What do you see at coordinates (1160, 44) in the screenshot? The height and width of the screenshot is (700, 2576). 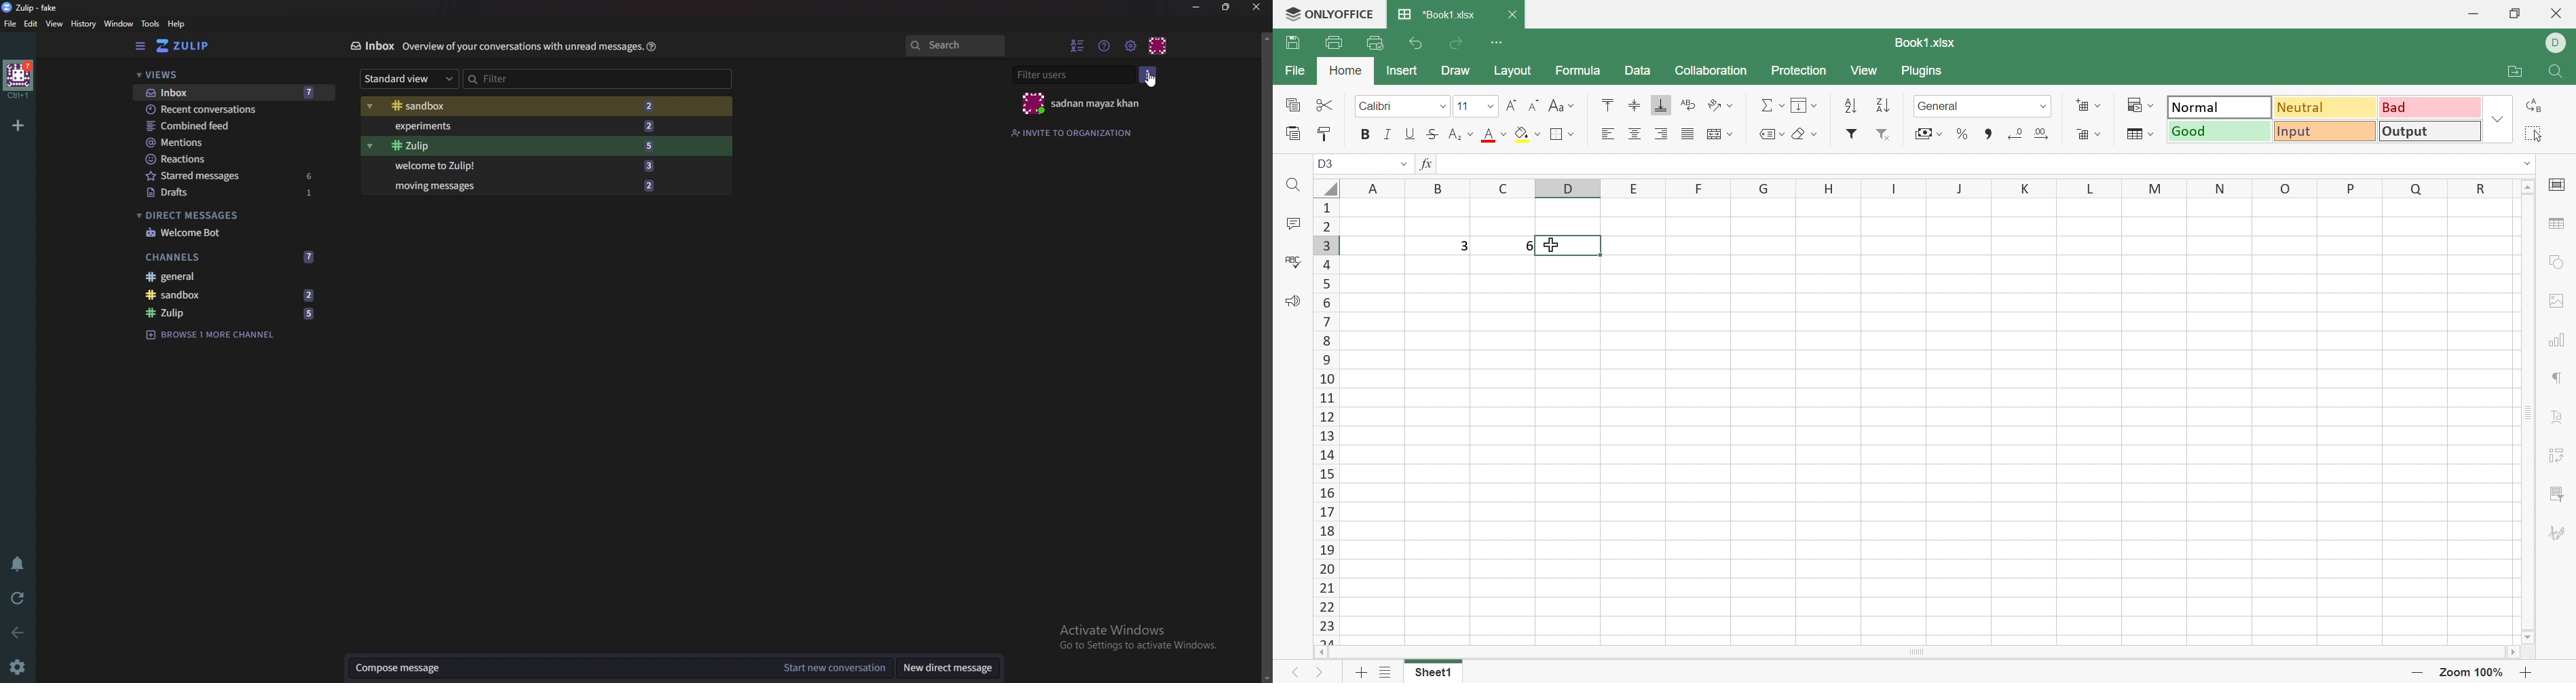 I see `personal menu` at bounding box center [1160, 44].